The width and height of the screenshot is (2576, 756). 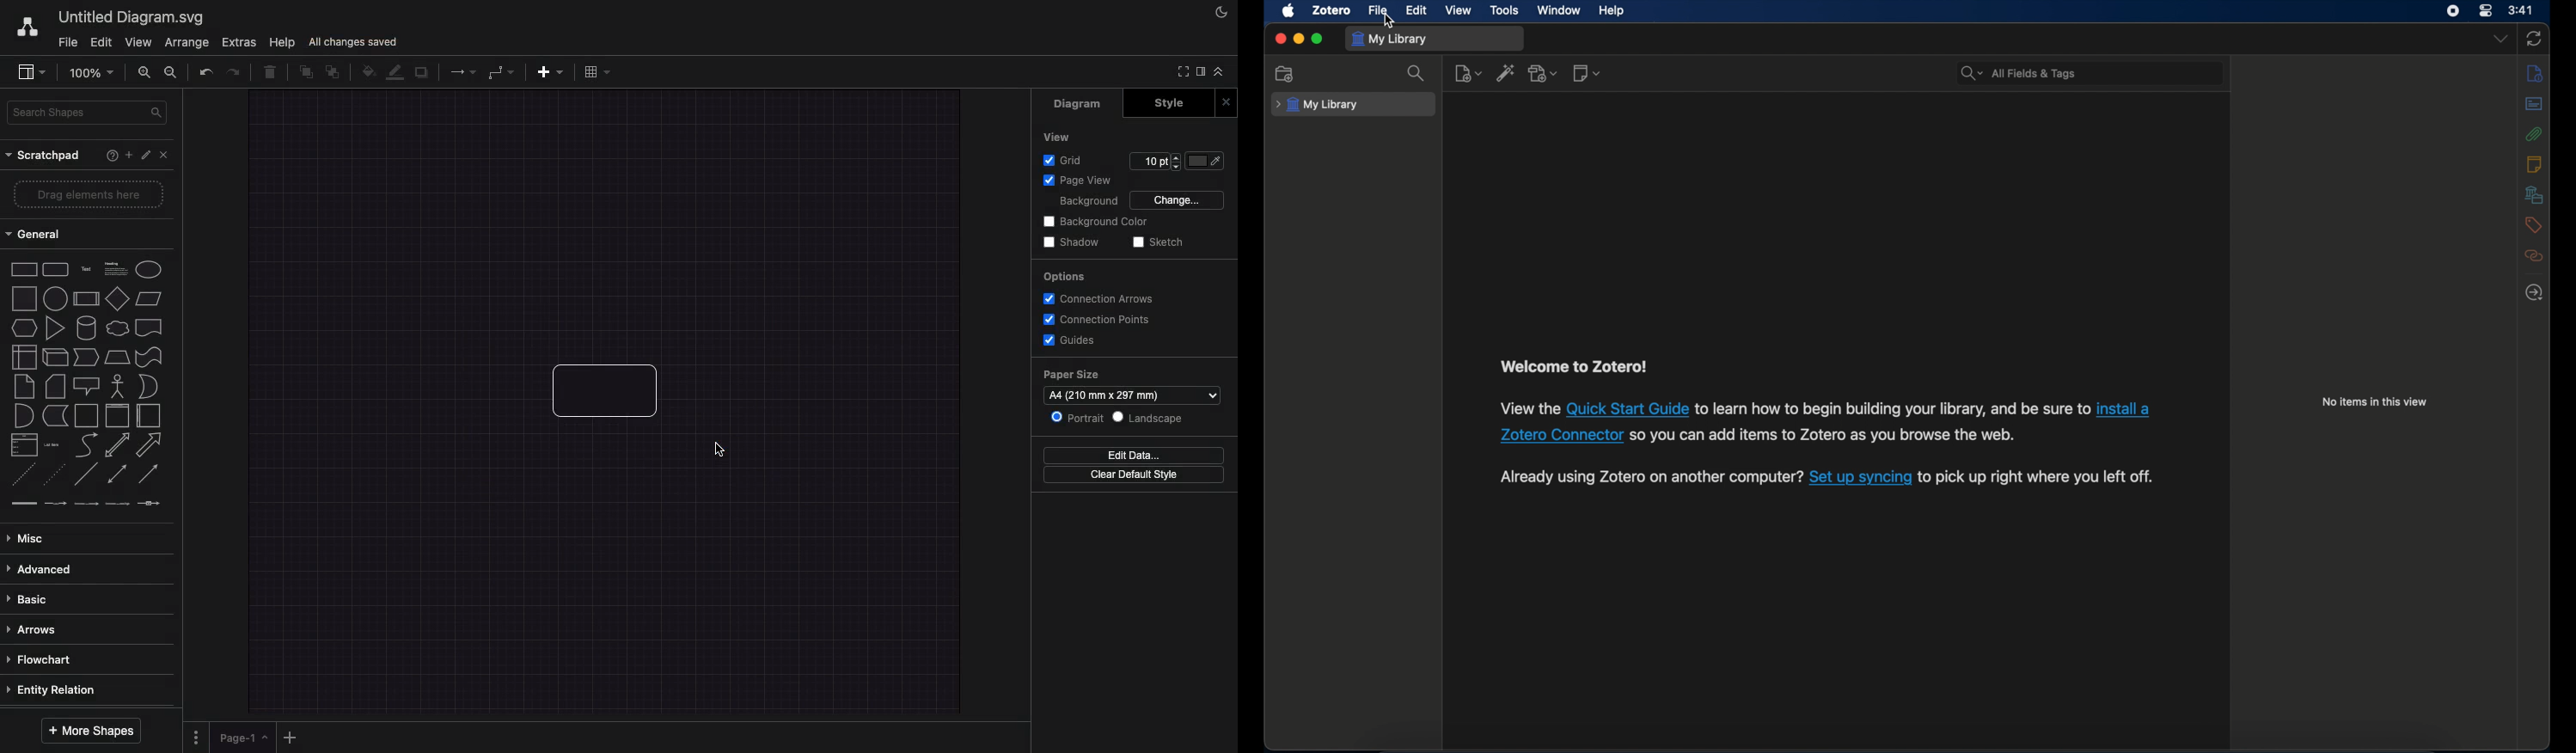 What do you see at coordinates (422, 73) in the screenshot?
I see `Shadow` at bounding box center [422, 73].